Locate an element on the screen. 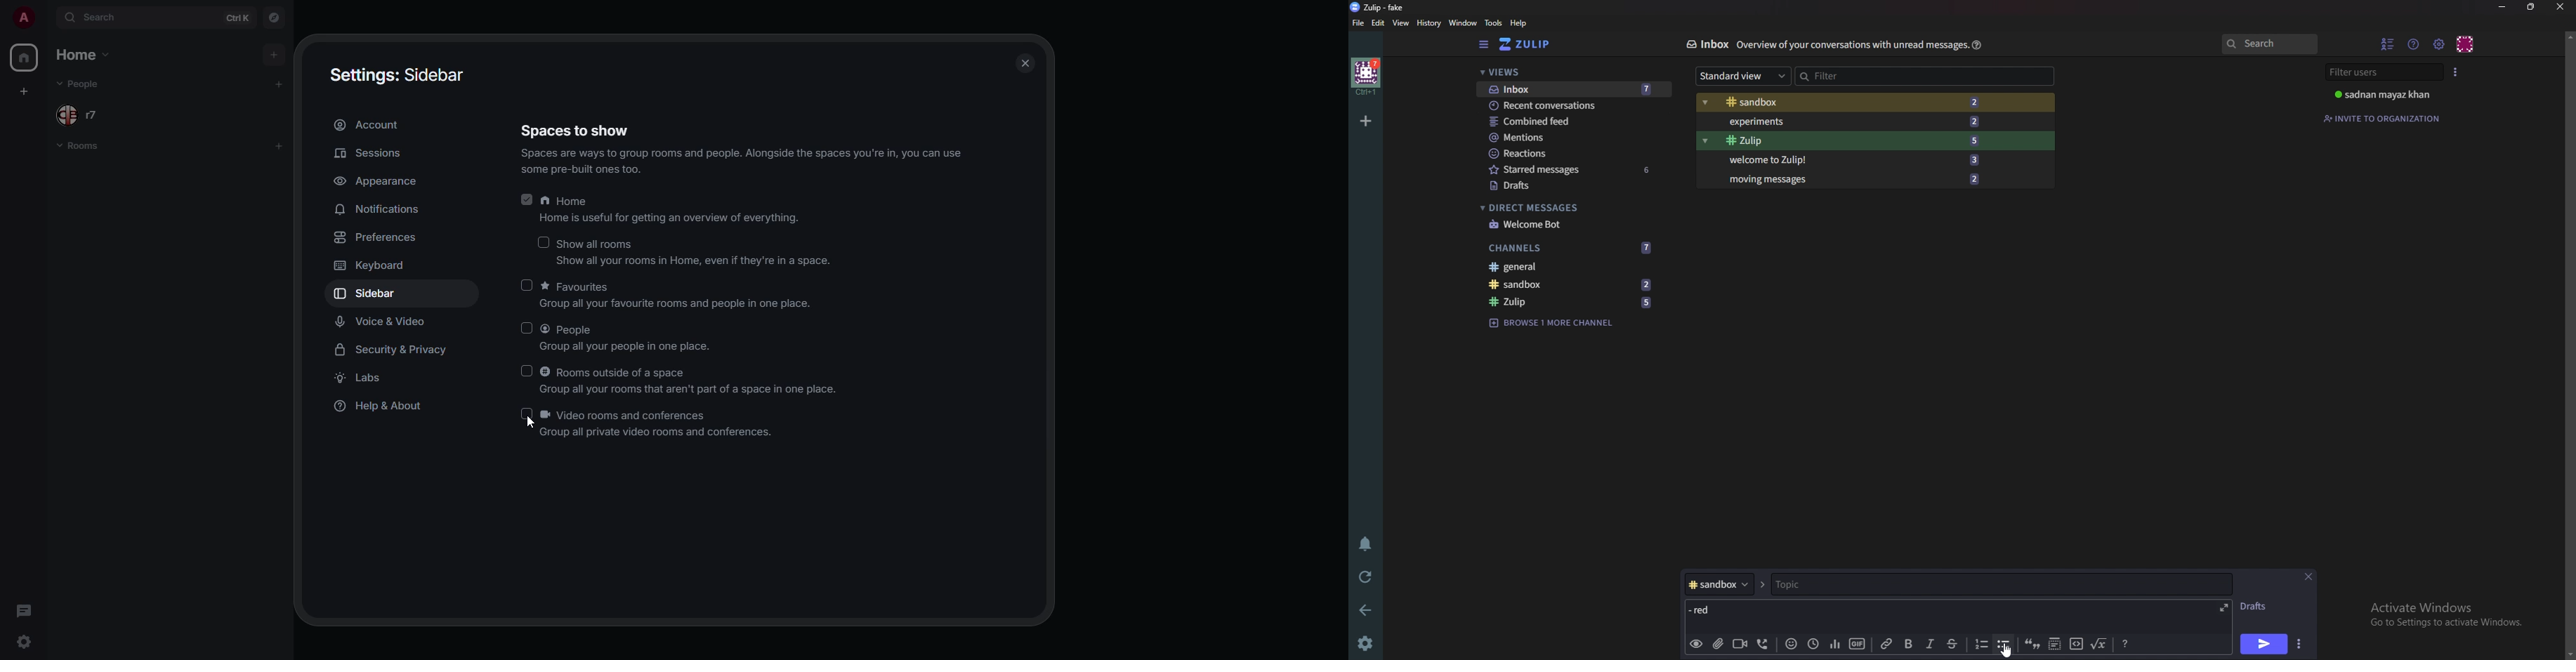  Sandbox is located at coordinates (1570, 283).